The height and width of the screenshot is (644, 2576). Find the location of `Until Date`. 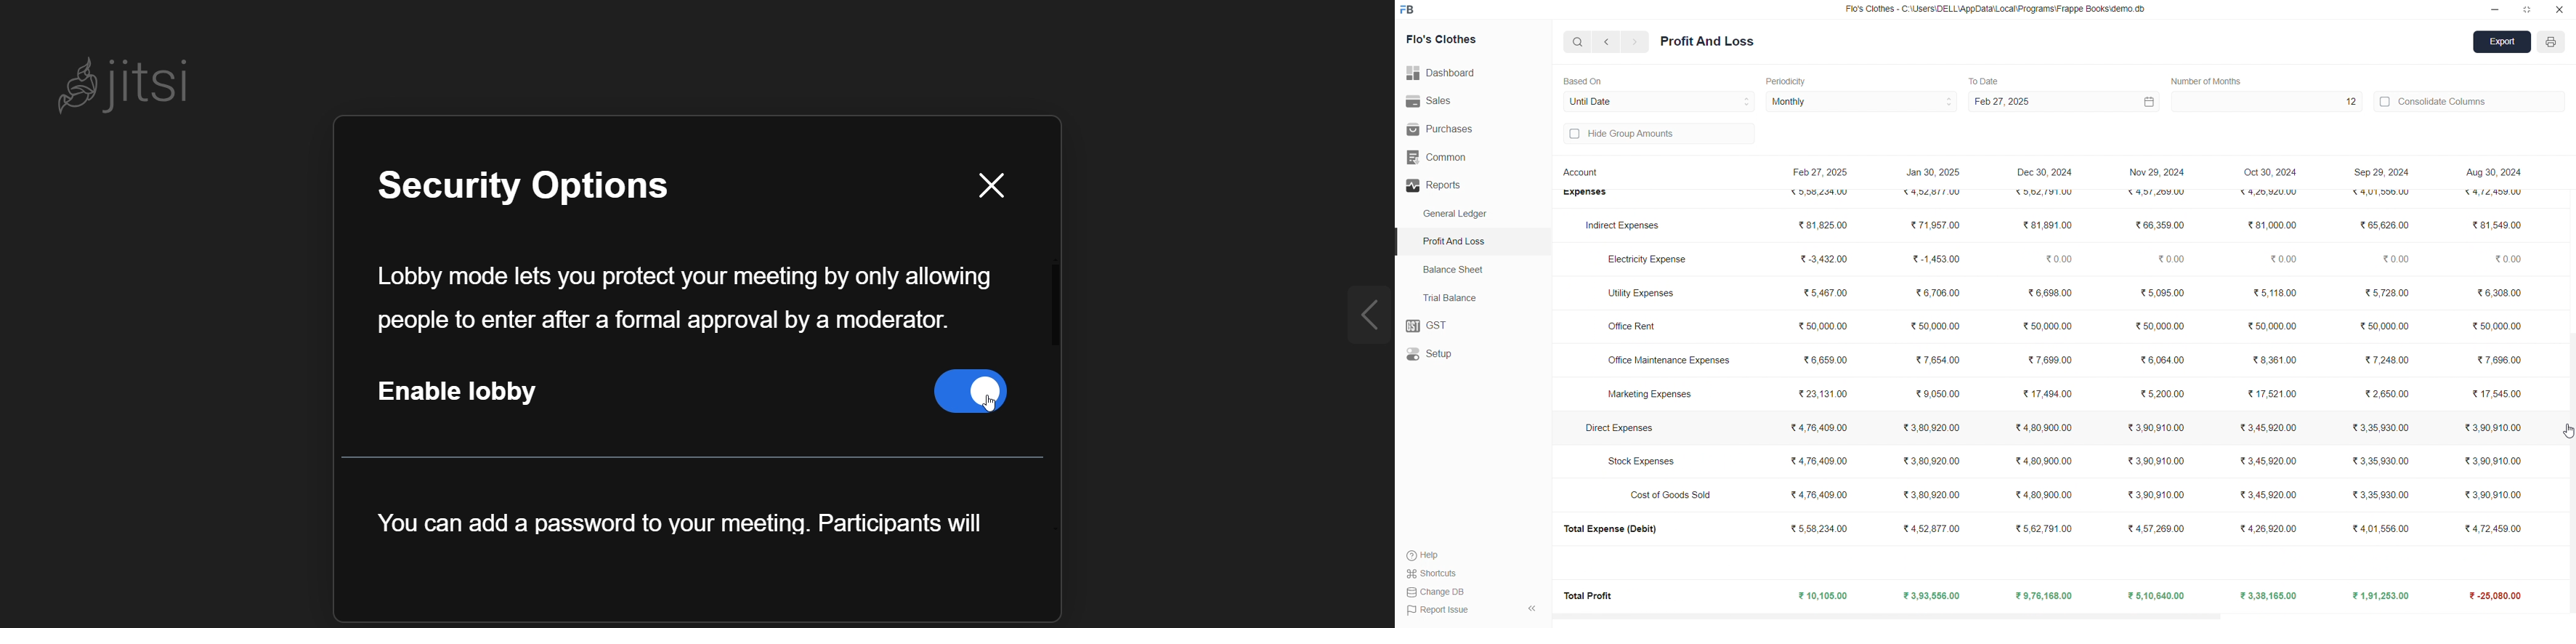

Until Date is located at coordinates (1659, 100).